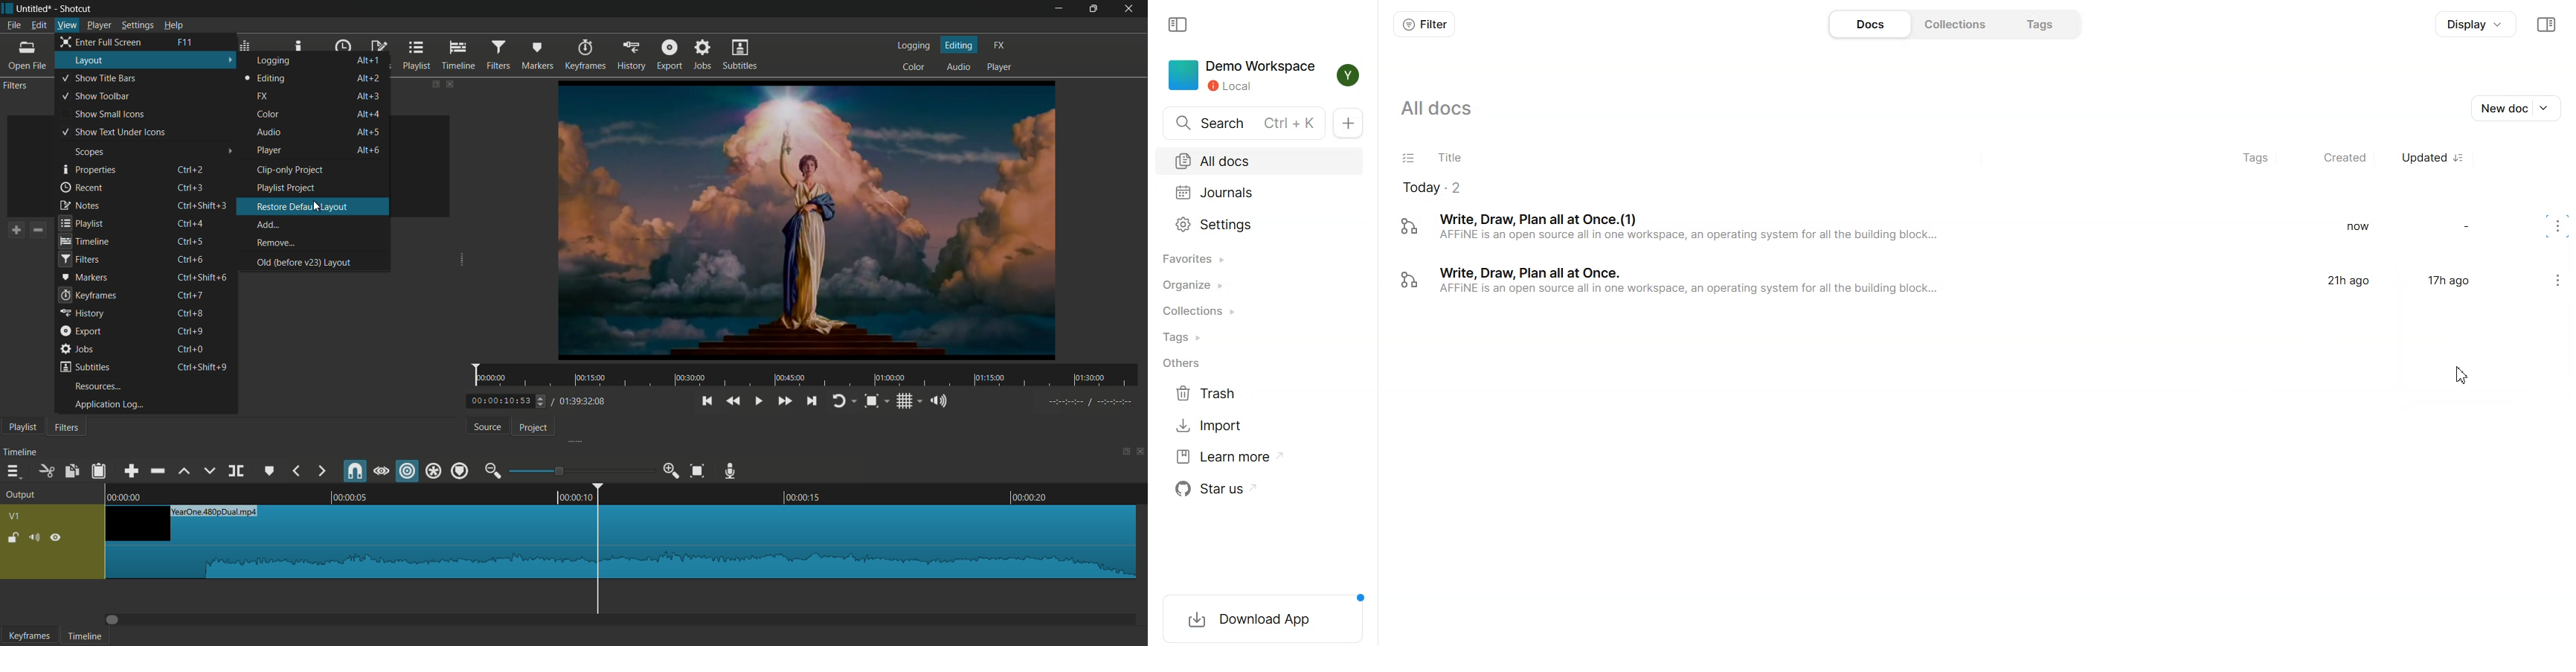  I want to click on Tags, so click(1260, 338).